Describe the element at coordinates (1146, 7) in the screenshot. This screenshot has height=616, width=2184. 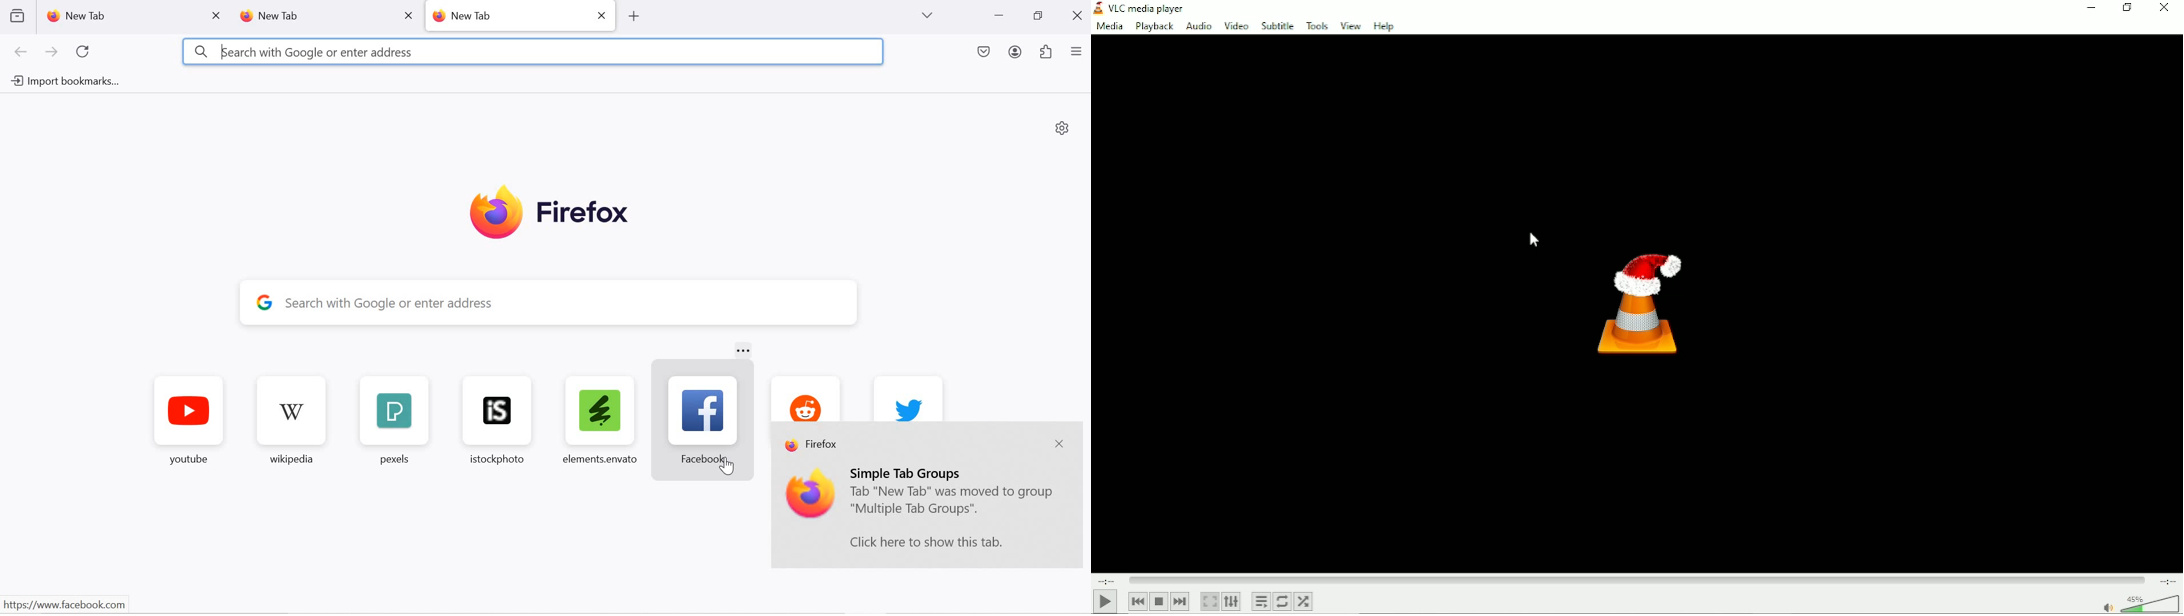
I see `VLC media player` at that location.